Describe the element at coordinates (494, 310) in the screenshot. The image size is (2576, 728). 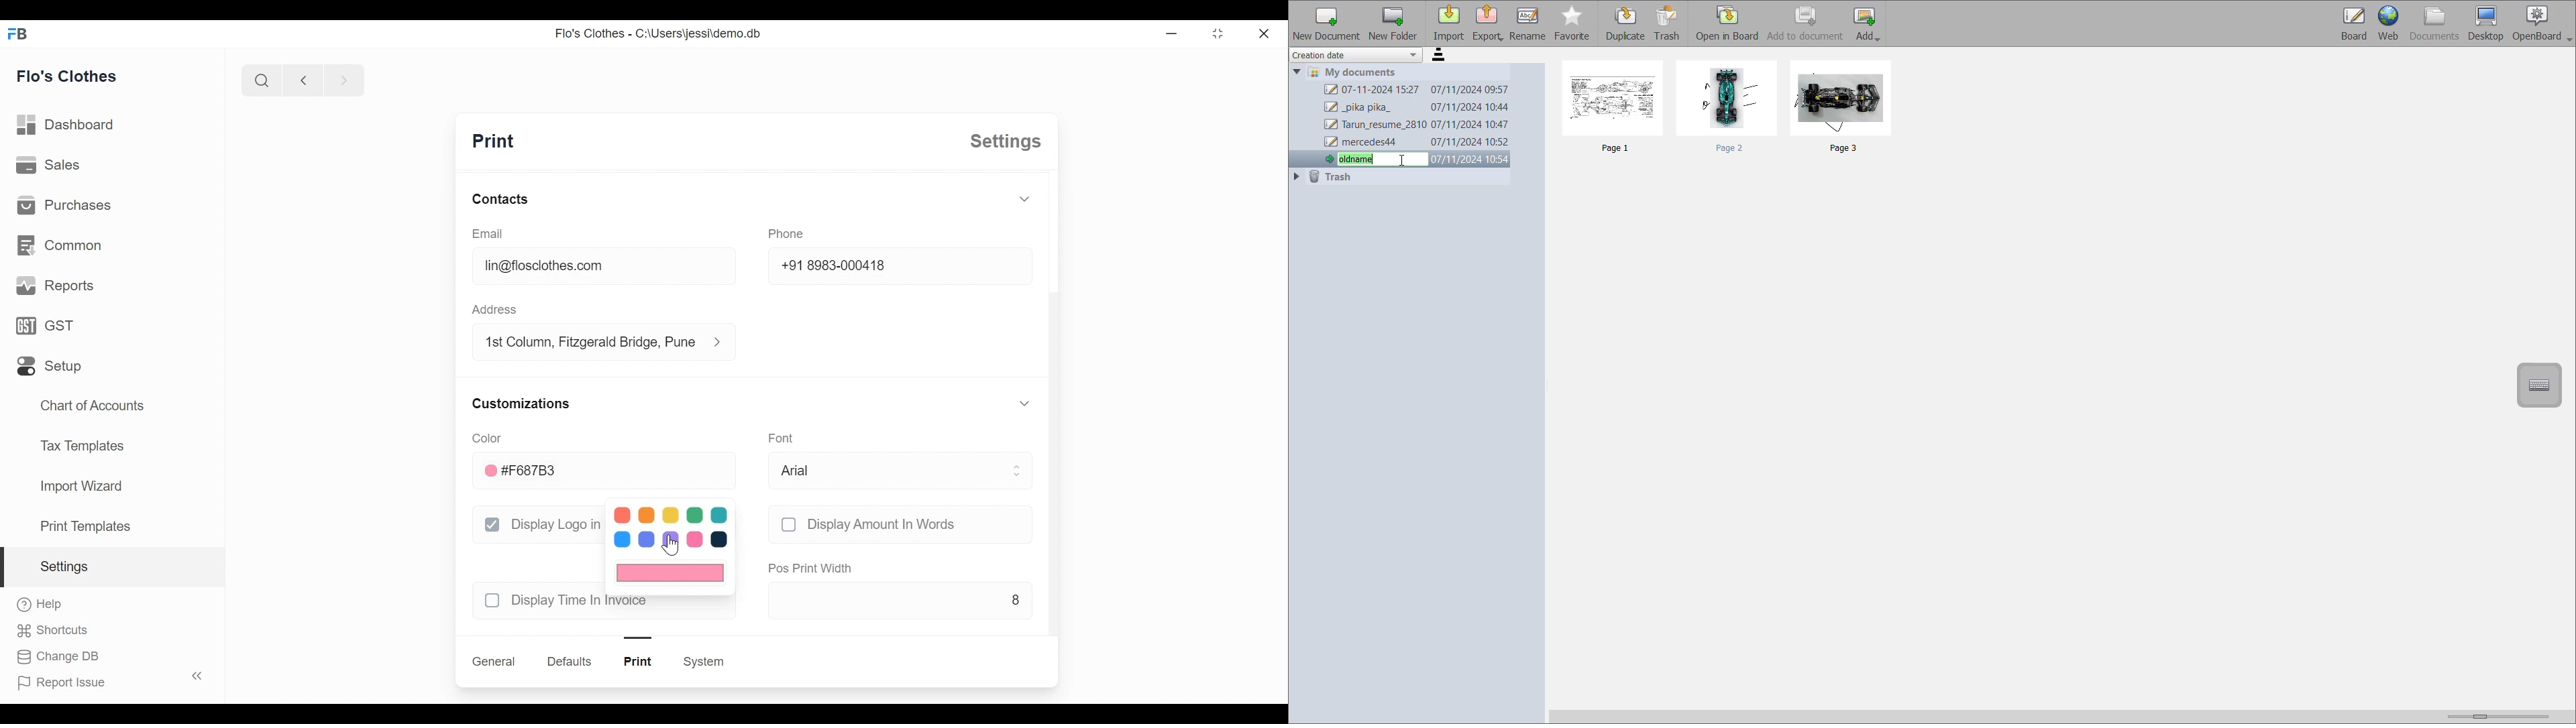
I see `address` at that location.